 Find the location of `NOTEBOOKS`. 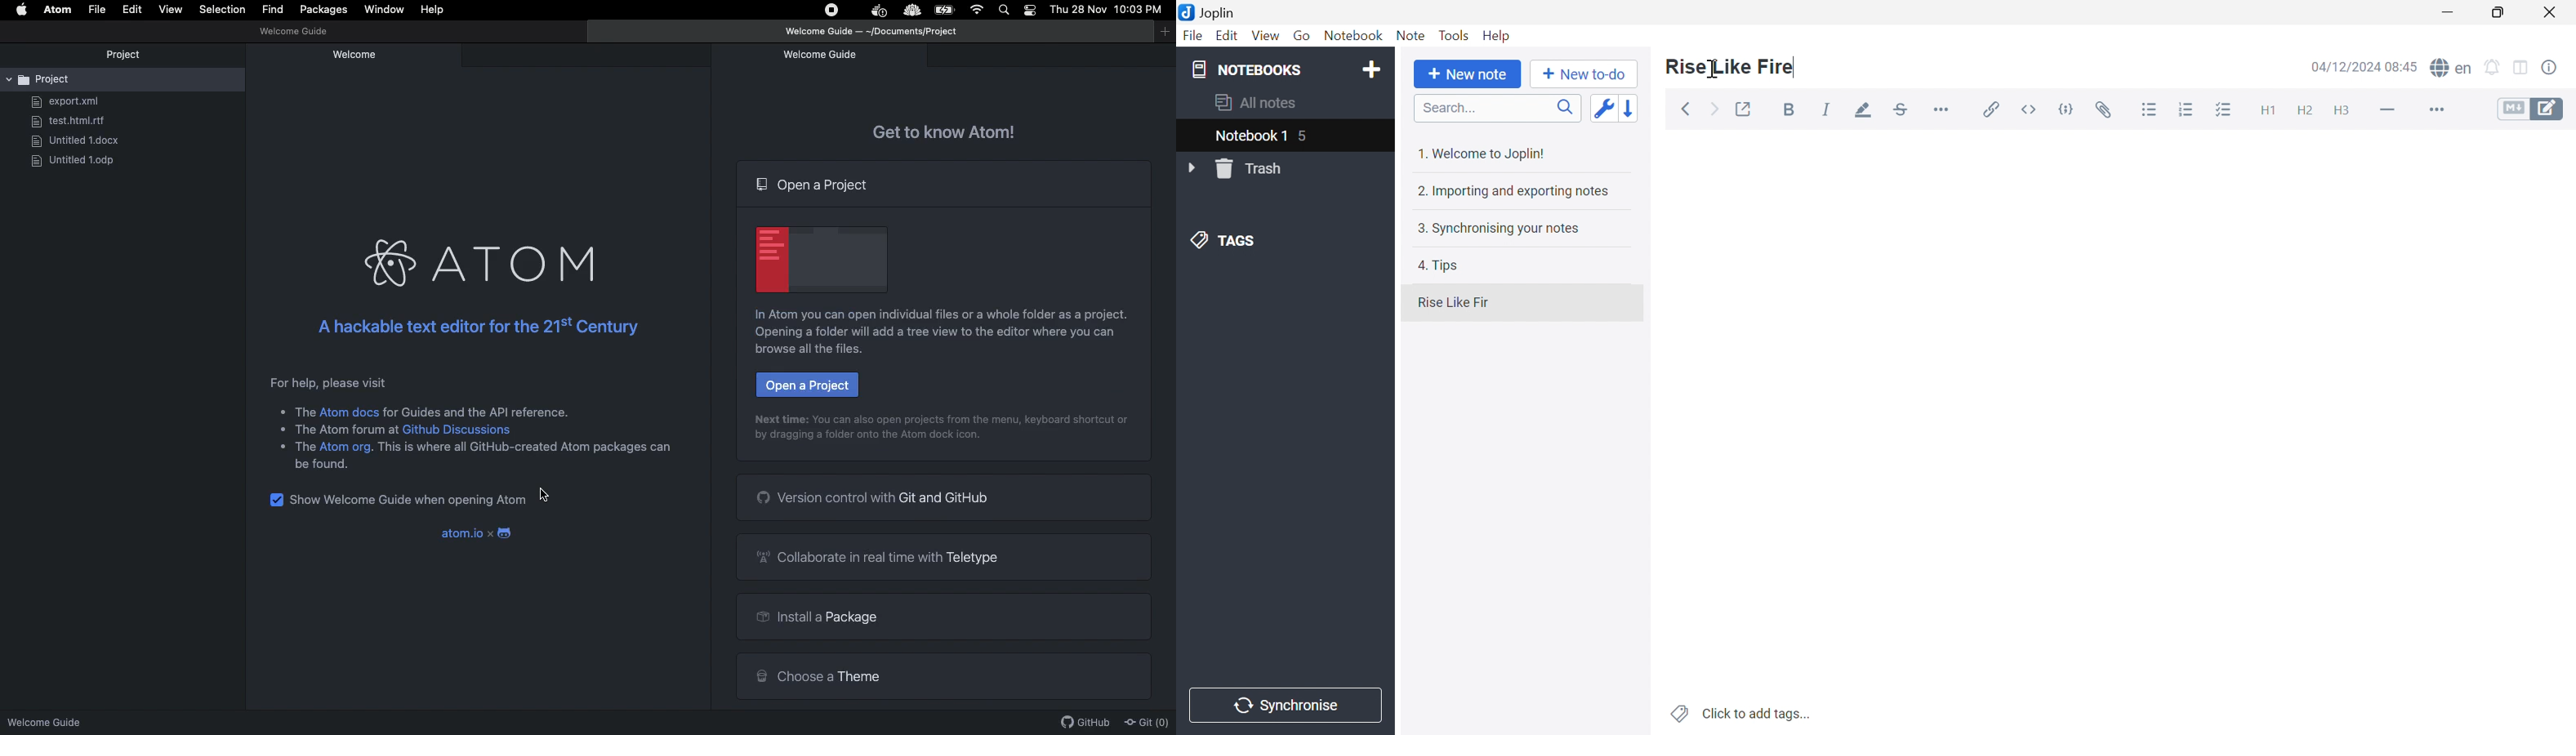

NOTEBOOKS is located at coordinates (1245, 70).